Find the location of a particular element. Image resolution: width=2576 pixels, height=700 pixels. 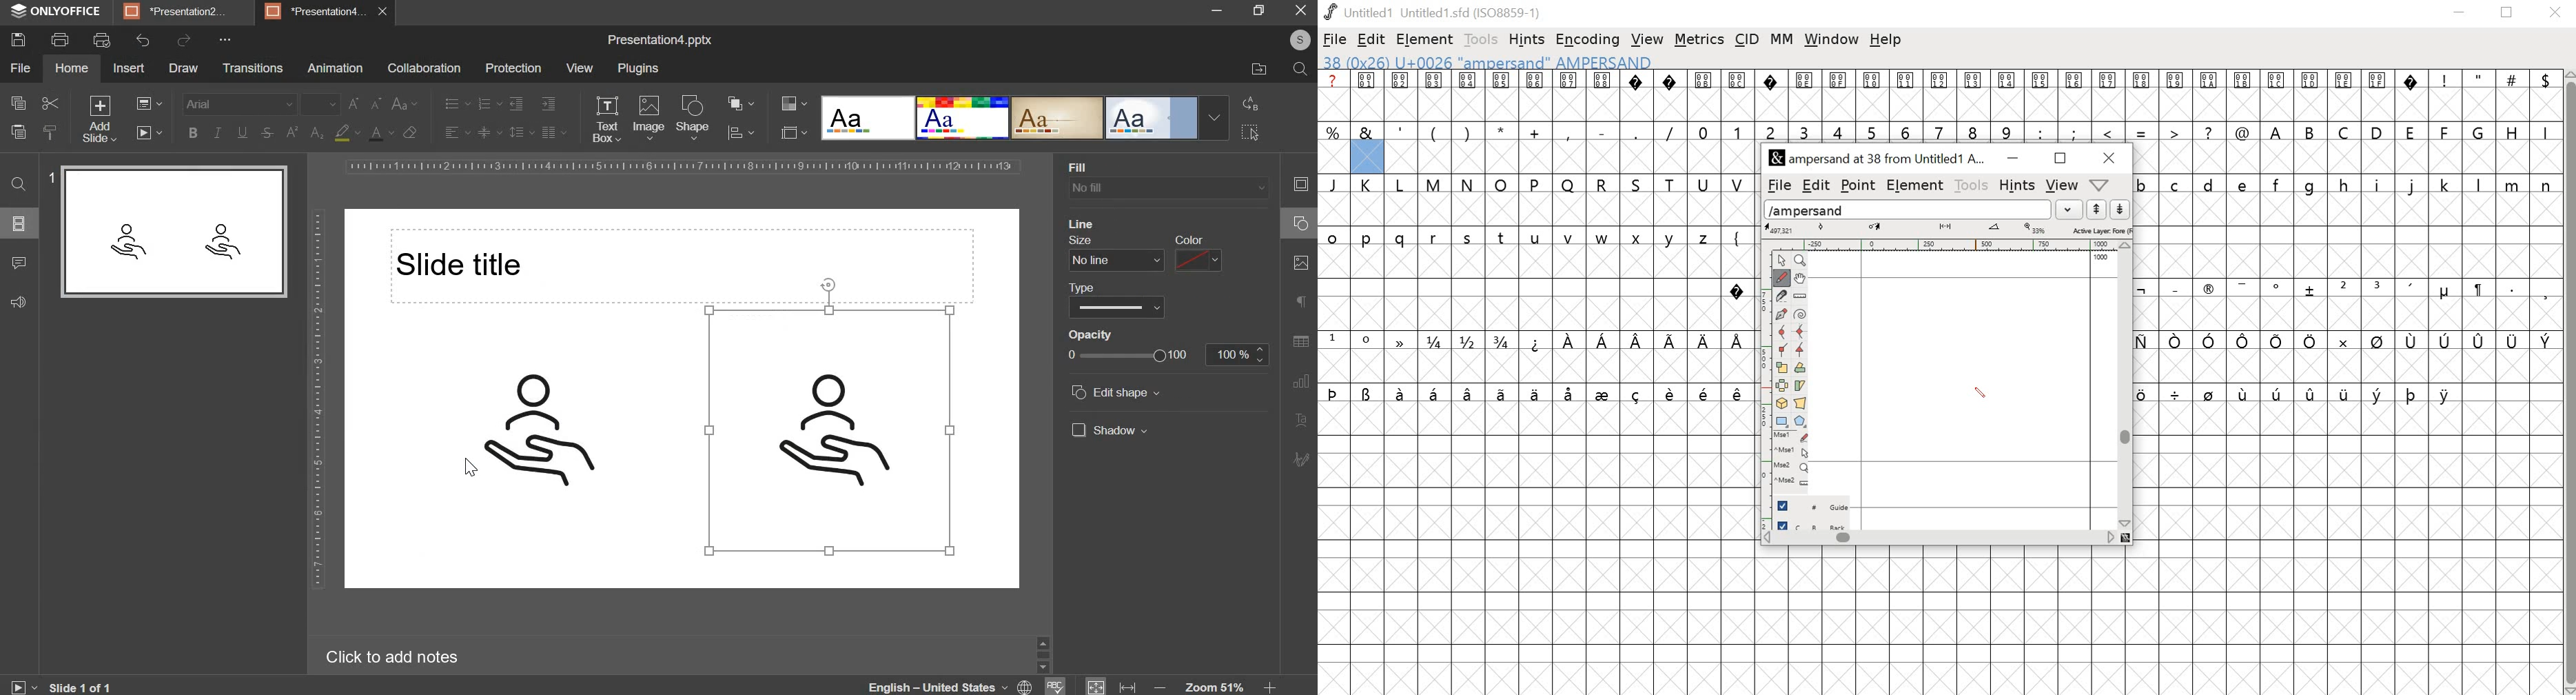

search is located at coordinates (1300, 70).